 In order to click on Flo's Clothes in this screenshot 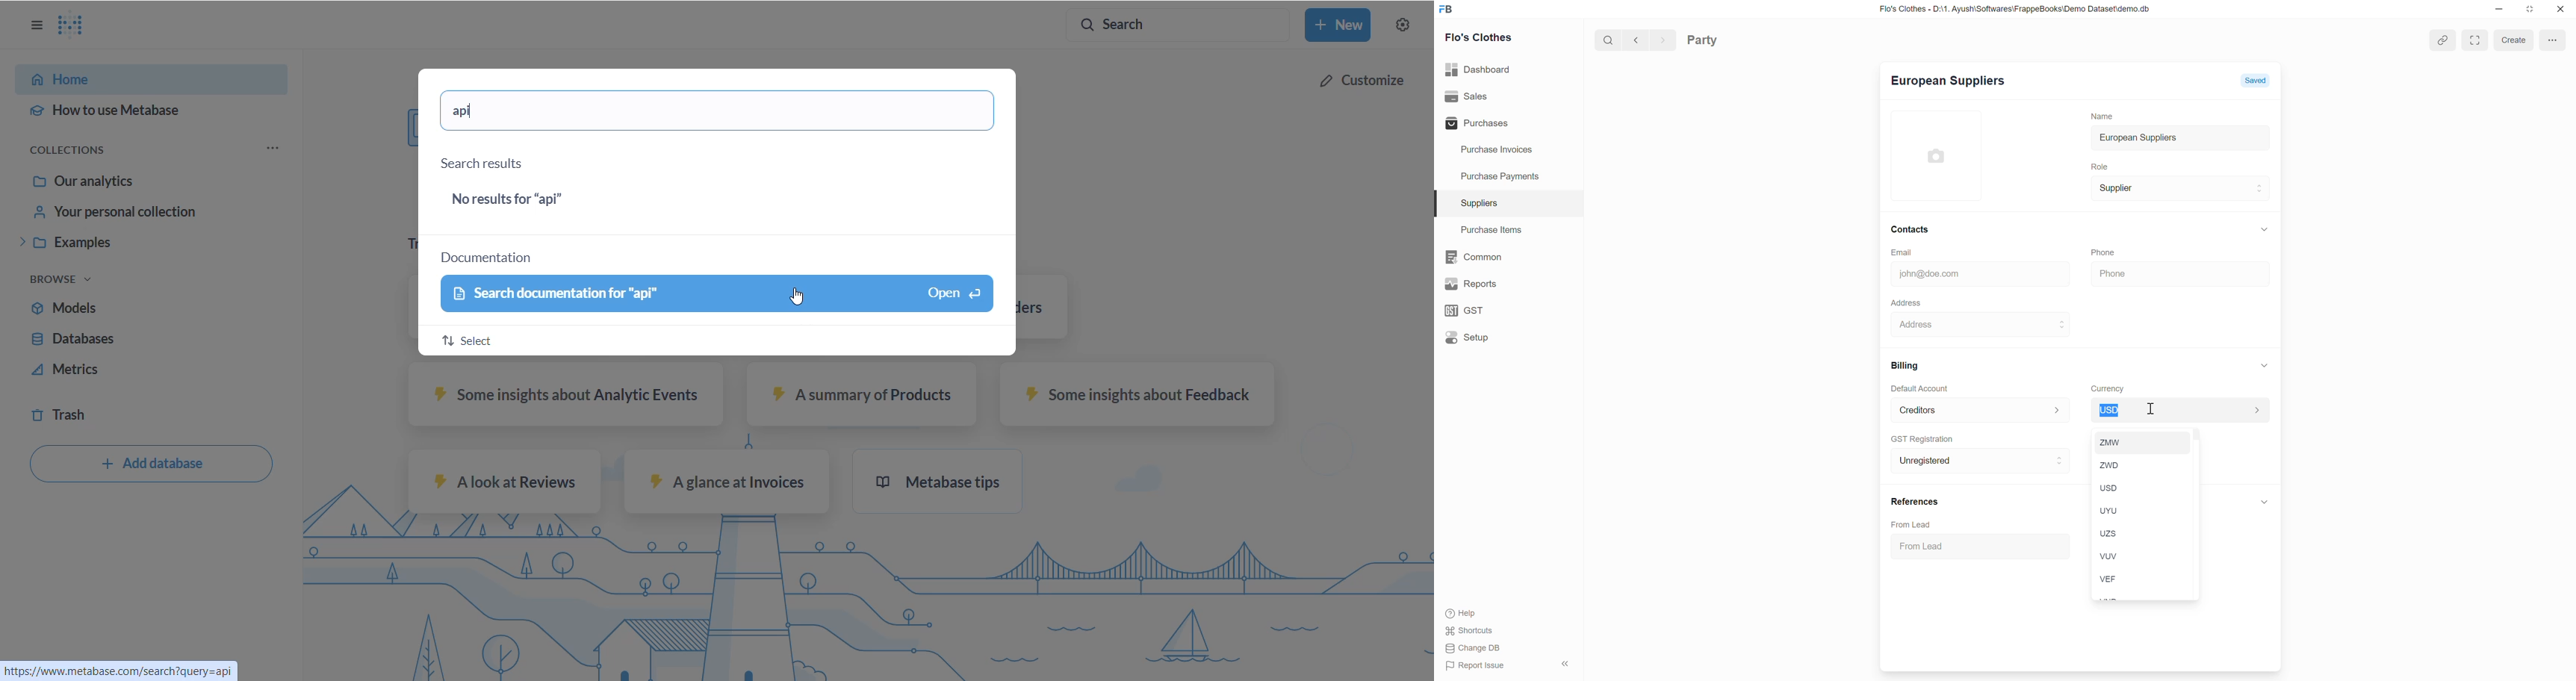, I will do `click(1477, 37)`.